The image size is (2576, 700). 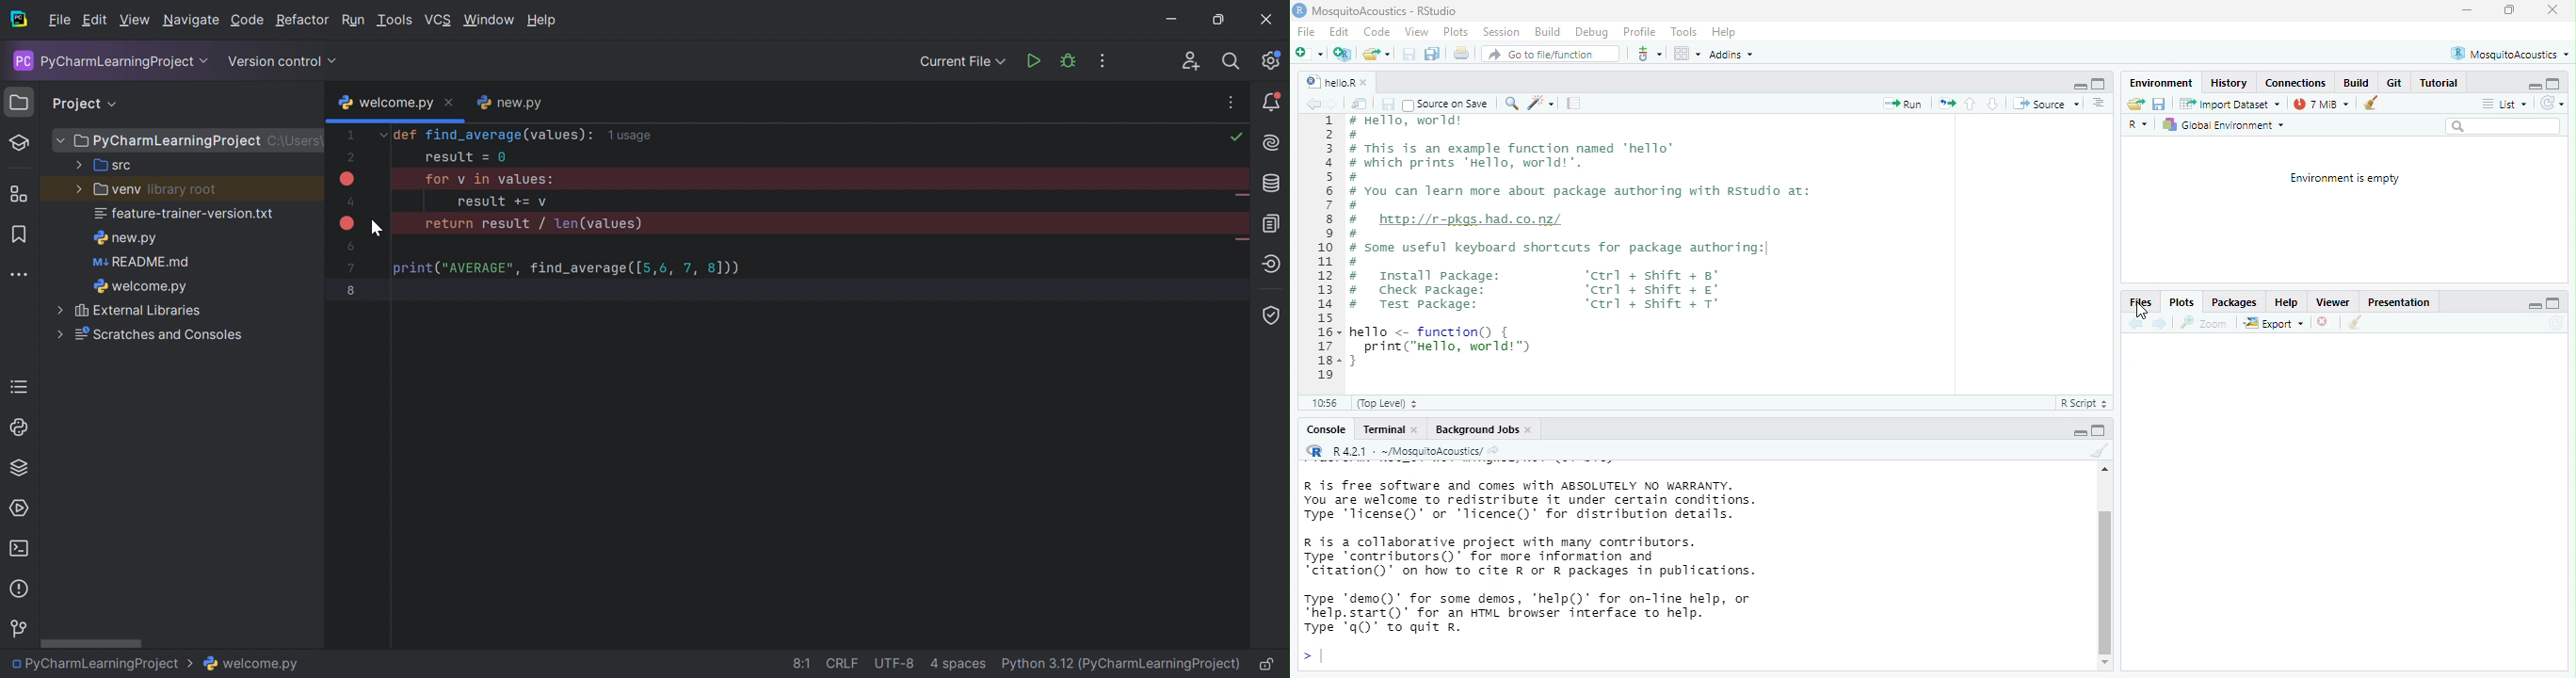 I want to click on zoom, so click(x=2207, y=321).